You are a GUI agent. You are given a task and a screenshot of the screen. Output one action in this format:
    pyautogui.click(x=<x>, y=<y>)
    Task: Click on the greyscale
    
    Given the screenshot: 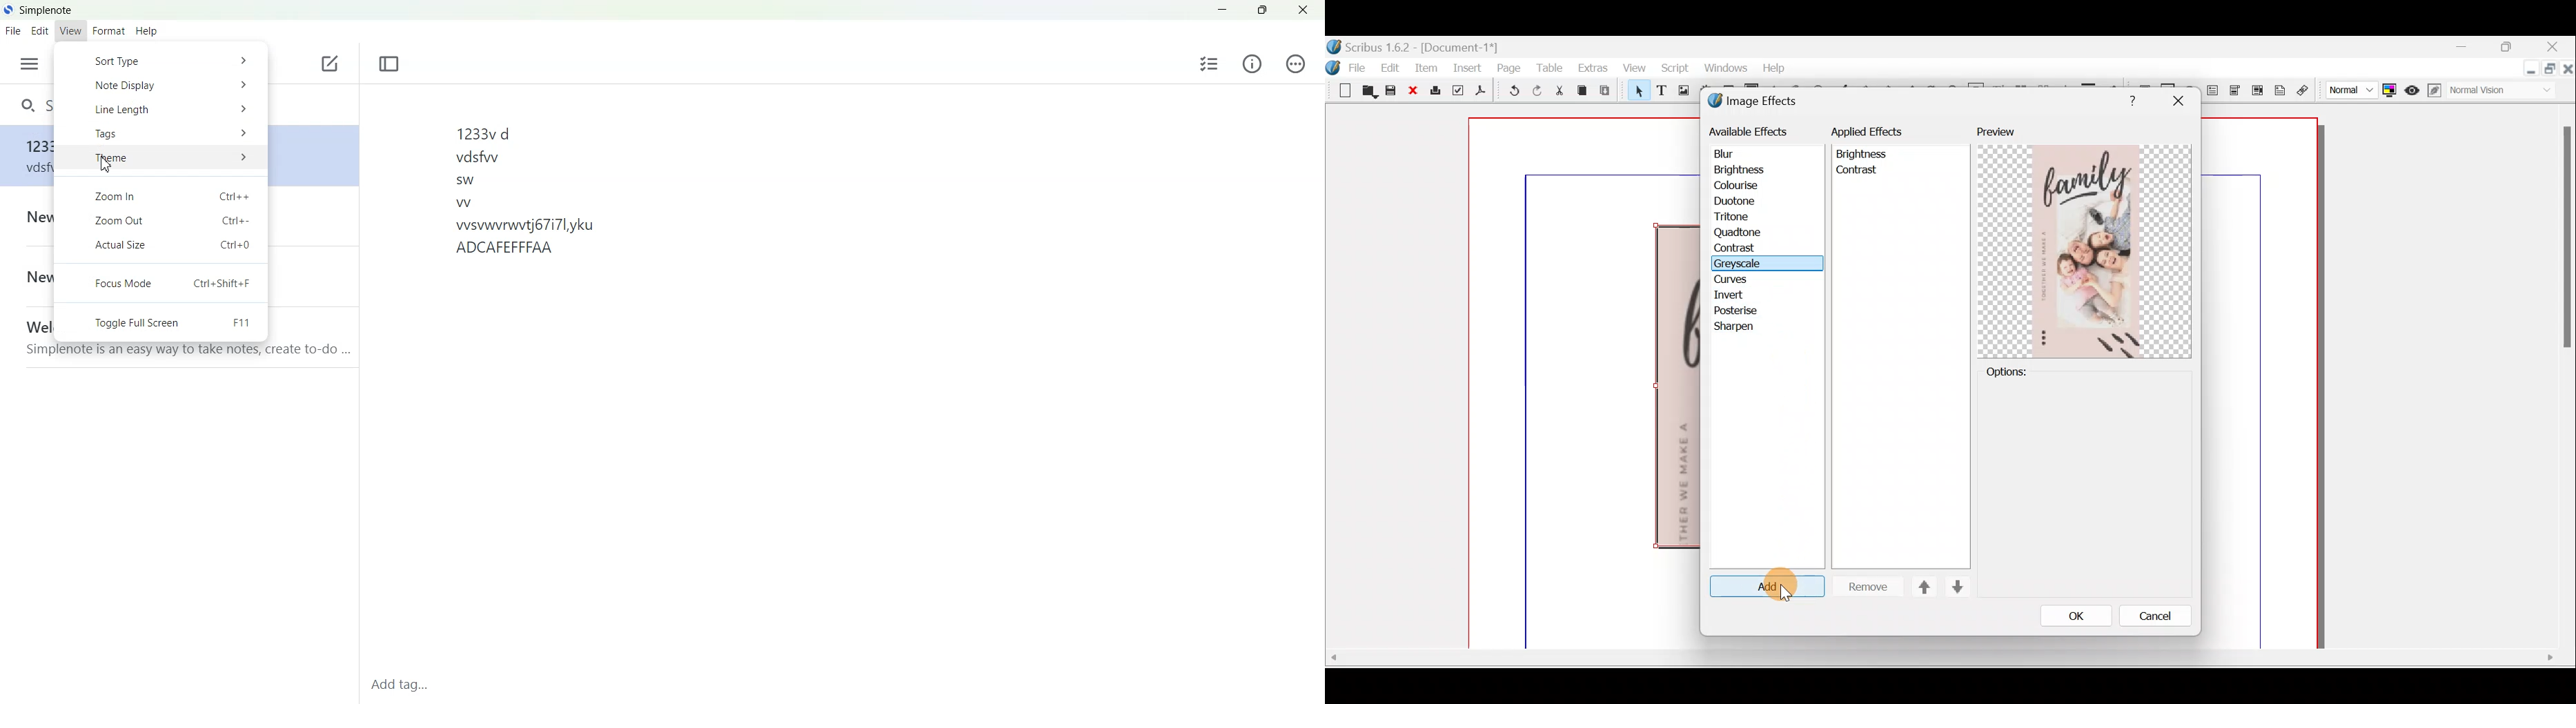 What is the action you would take?
    pyautogui.click(x=1741, y=264)
    